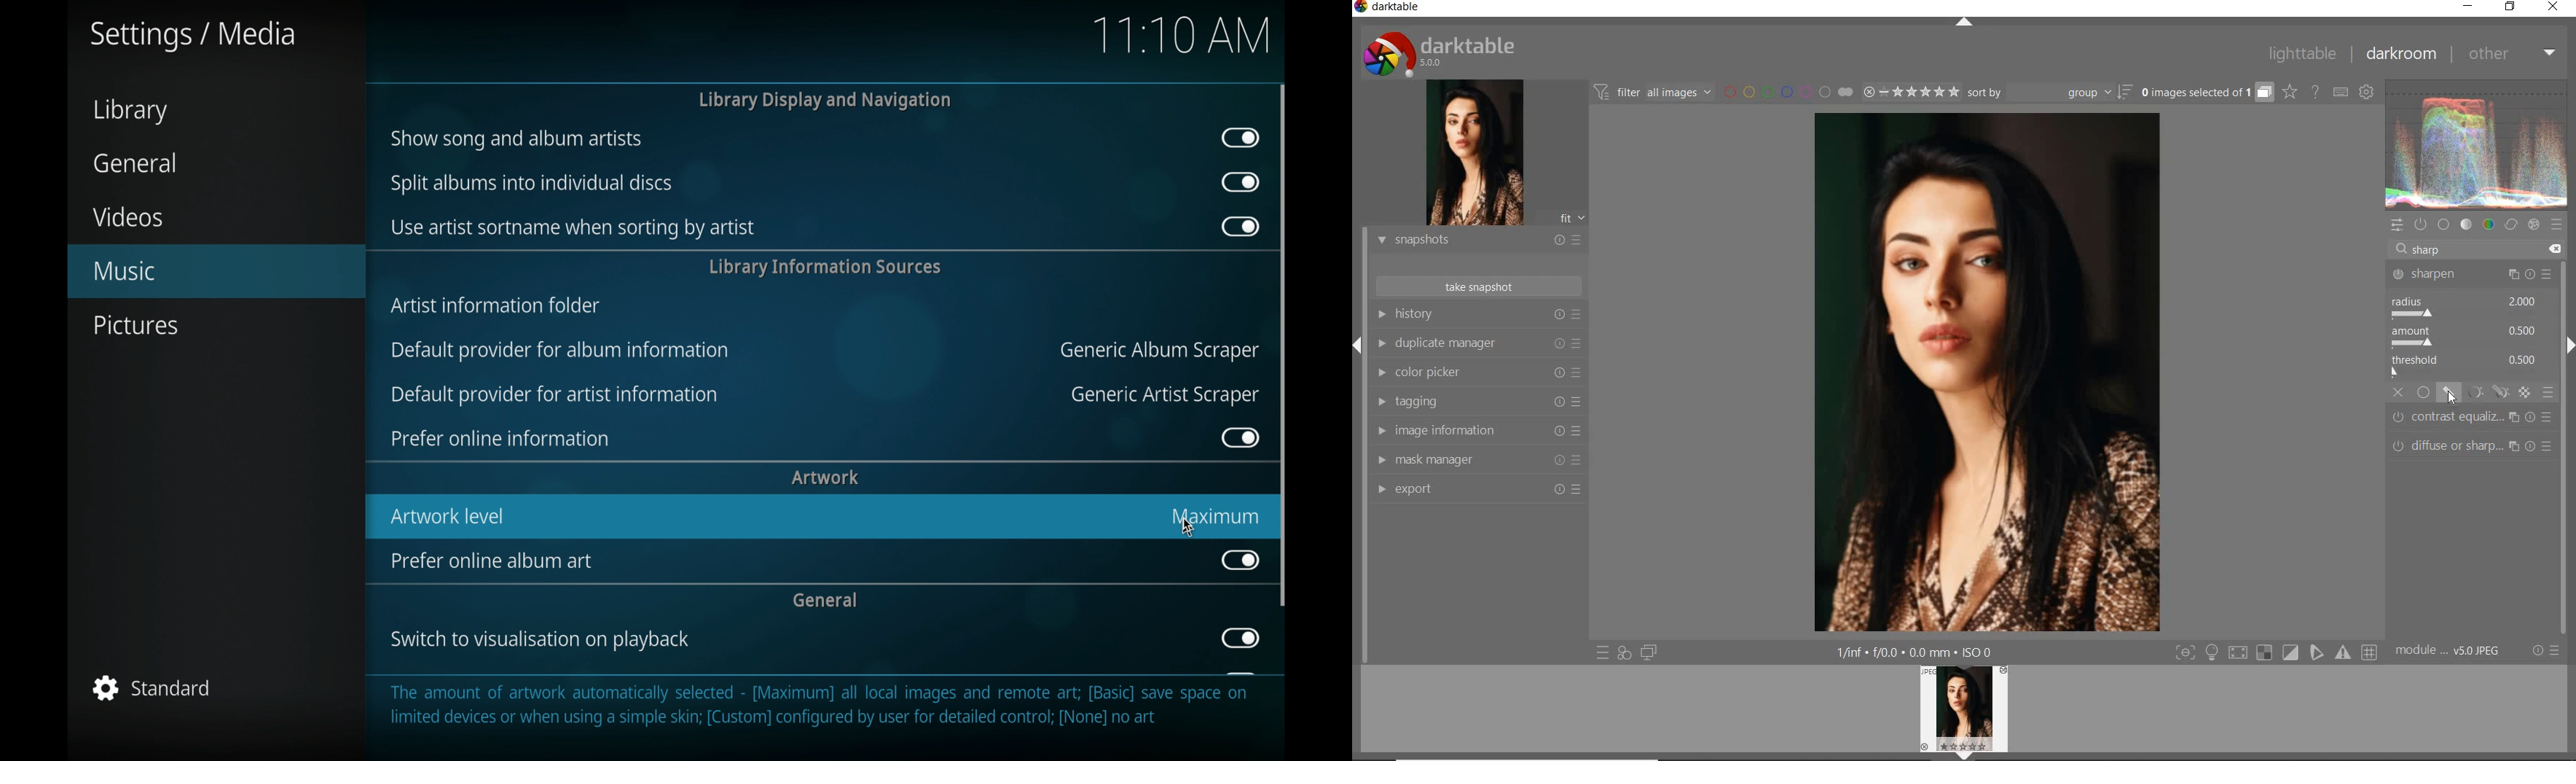 Image resolution: width=2576 pixels, height=784 pixels. What do you see at coordinates (1477, 241) in the screenshot?
I see `snapshots` at bounding box center [1477, 241].